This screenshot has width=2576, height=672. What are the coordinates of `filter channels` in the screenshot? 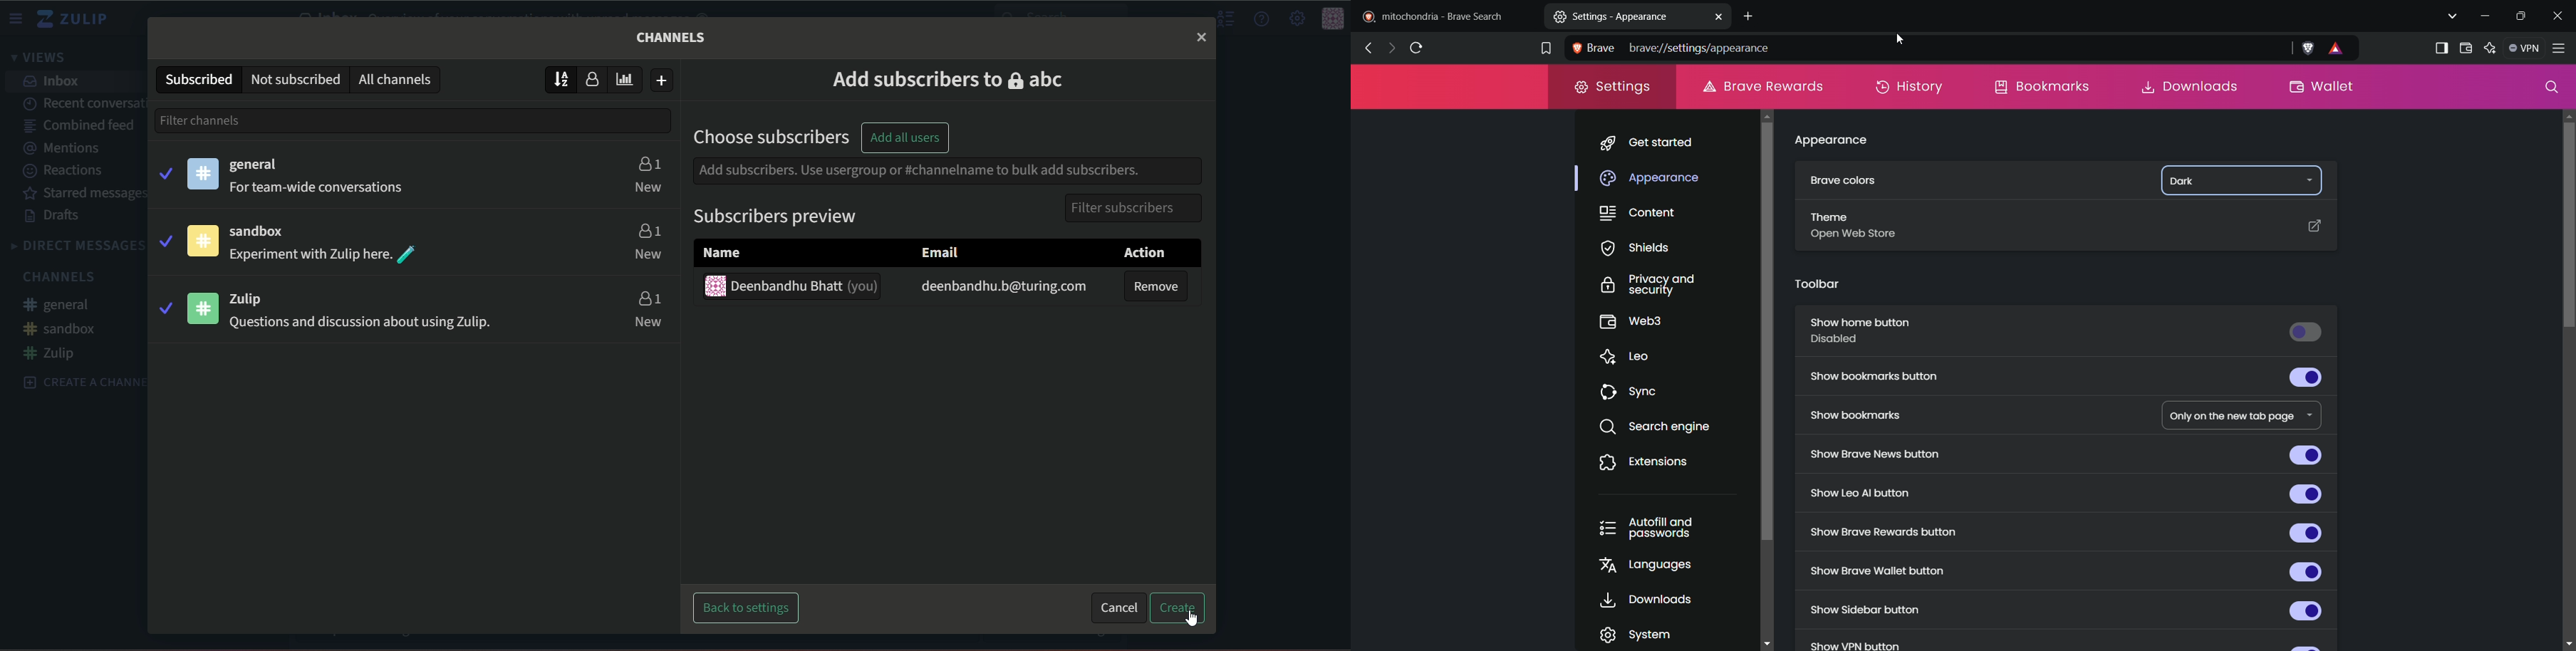 It's located at (229, 120).